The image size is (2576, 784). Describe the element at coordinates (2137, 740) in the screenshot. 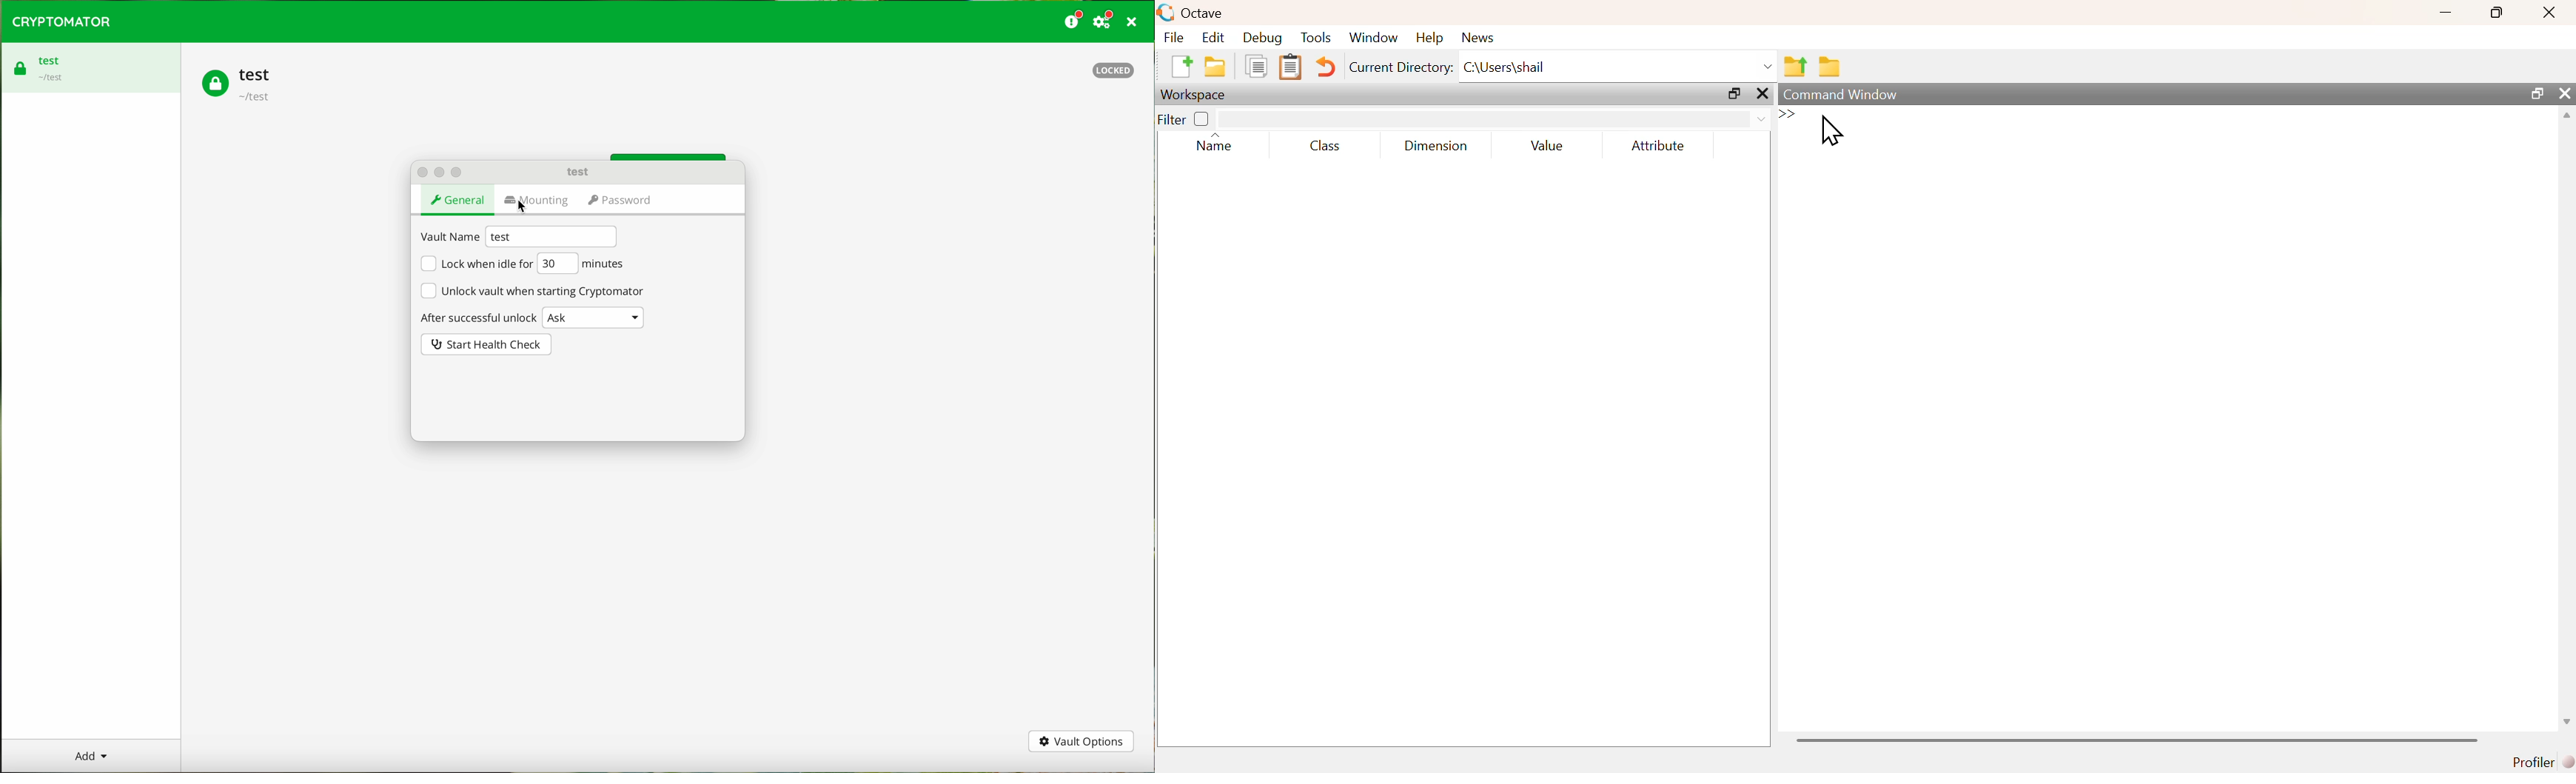

I see `scrollbar` at that location.